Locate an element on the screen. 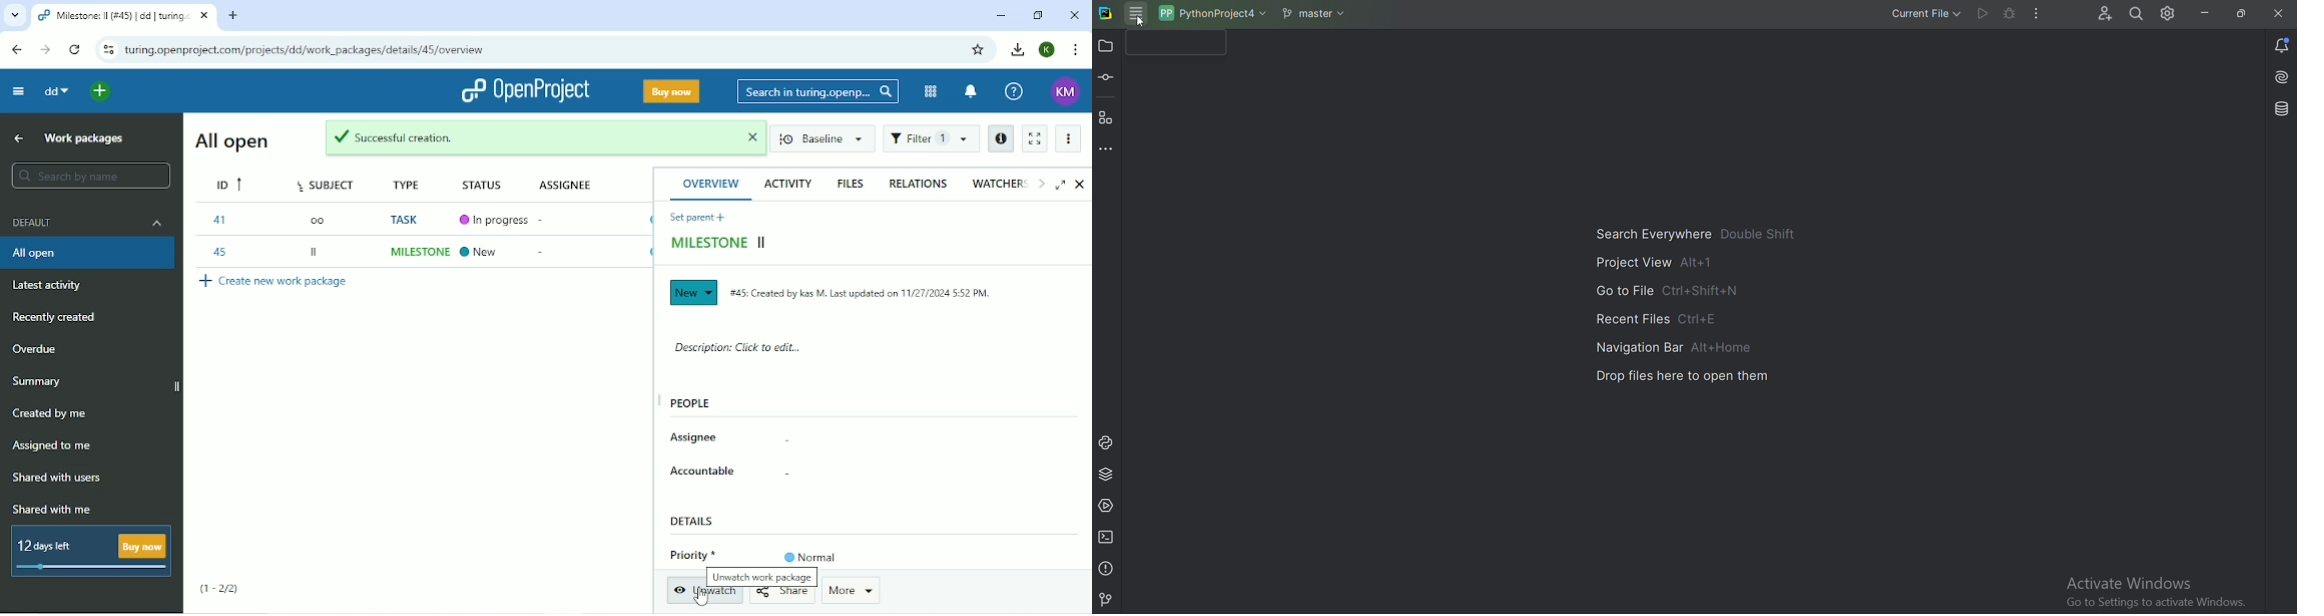 This screenshot has height=616, width=2324. Settings is located at coordinates (2170, 15).